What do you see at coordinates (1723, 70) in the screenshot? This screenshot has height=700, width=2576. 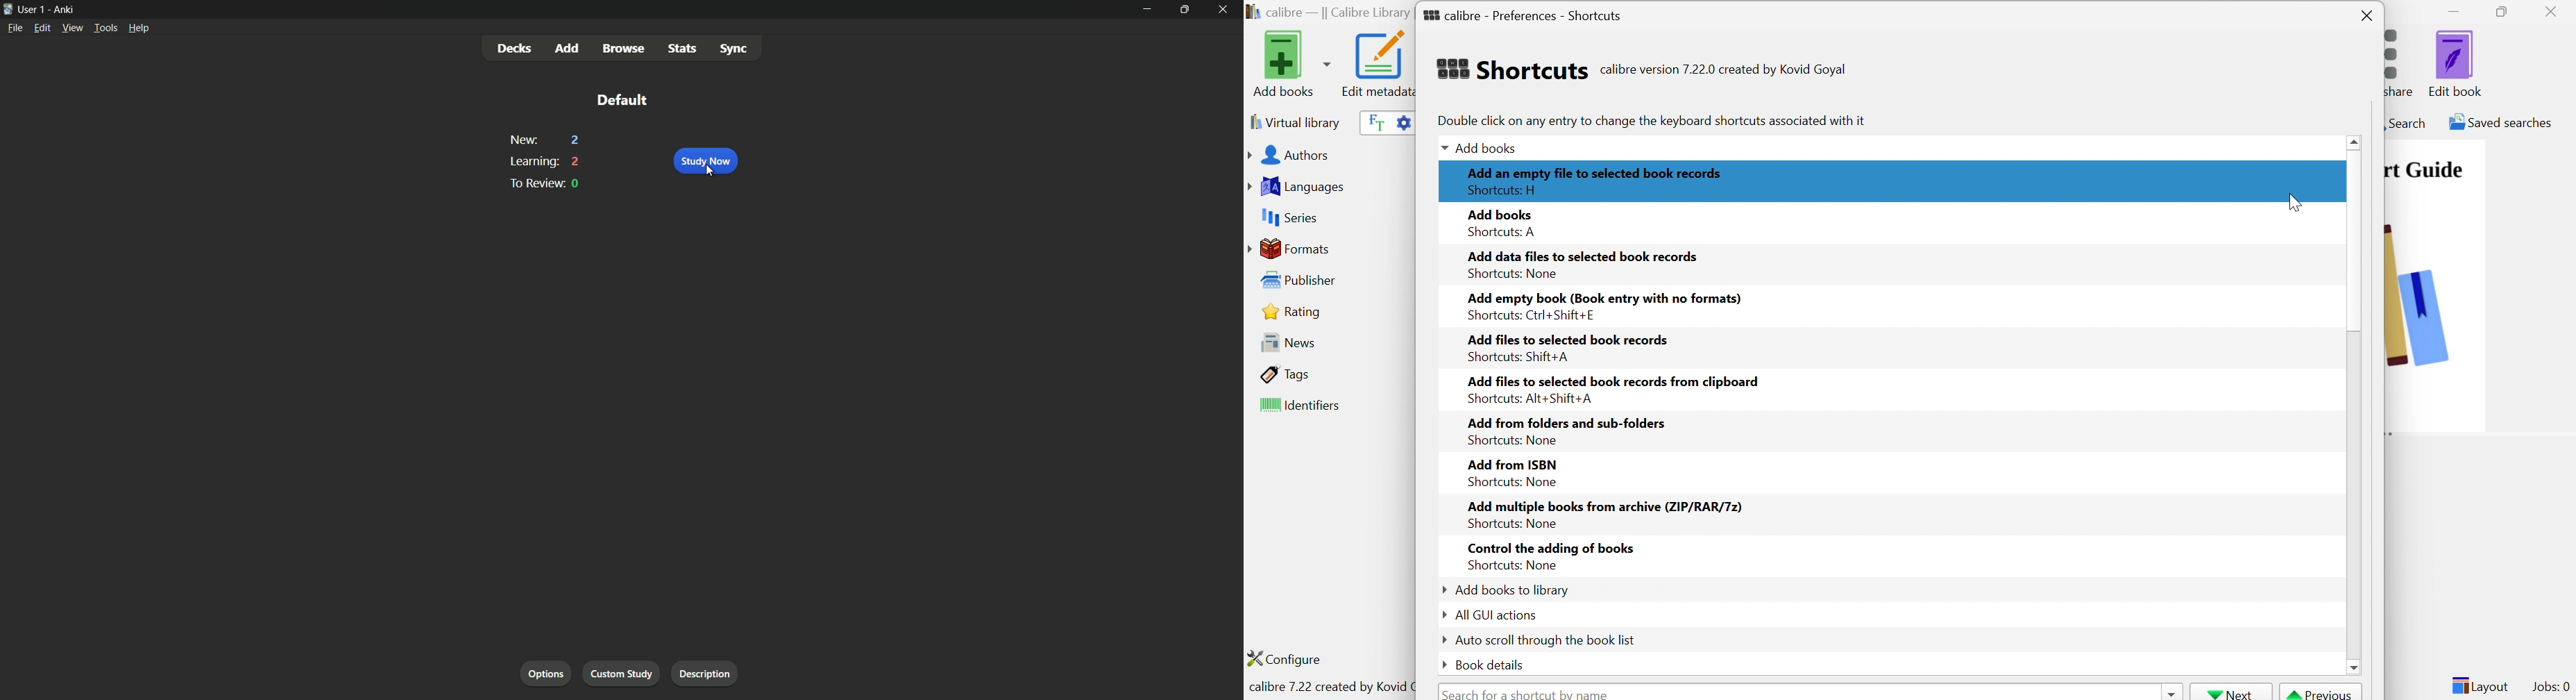 I see `calibre version 7.22.0 created by Kovid Goyal` at bounding box center [1723, 70].